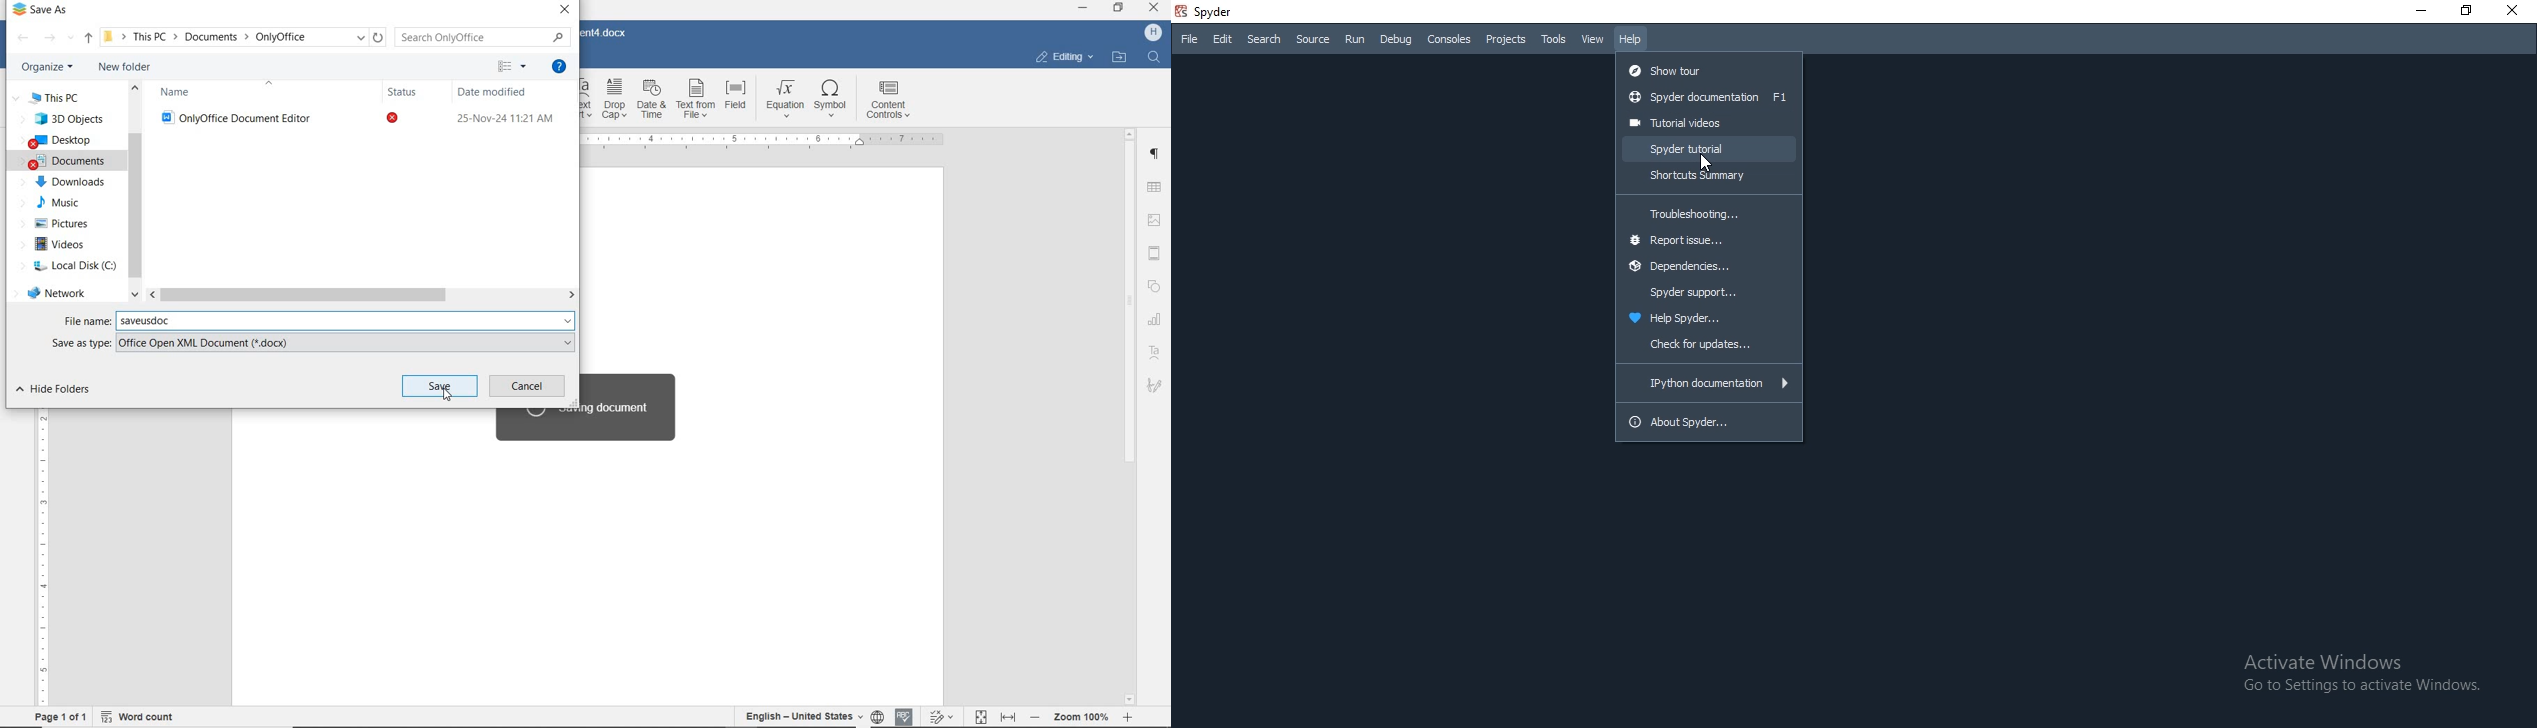  What do you see at coordinates (787, 98) in the screenshot?
I see `equation` at bounding box center [787, 98].